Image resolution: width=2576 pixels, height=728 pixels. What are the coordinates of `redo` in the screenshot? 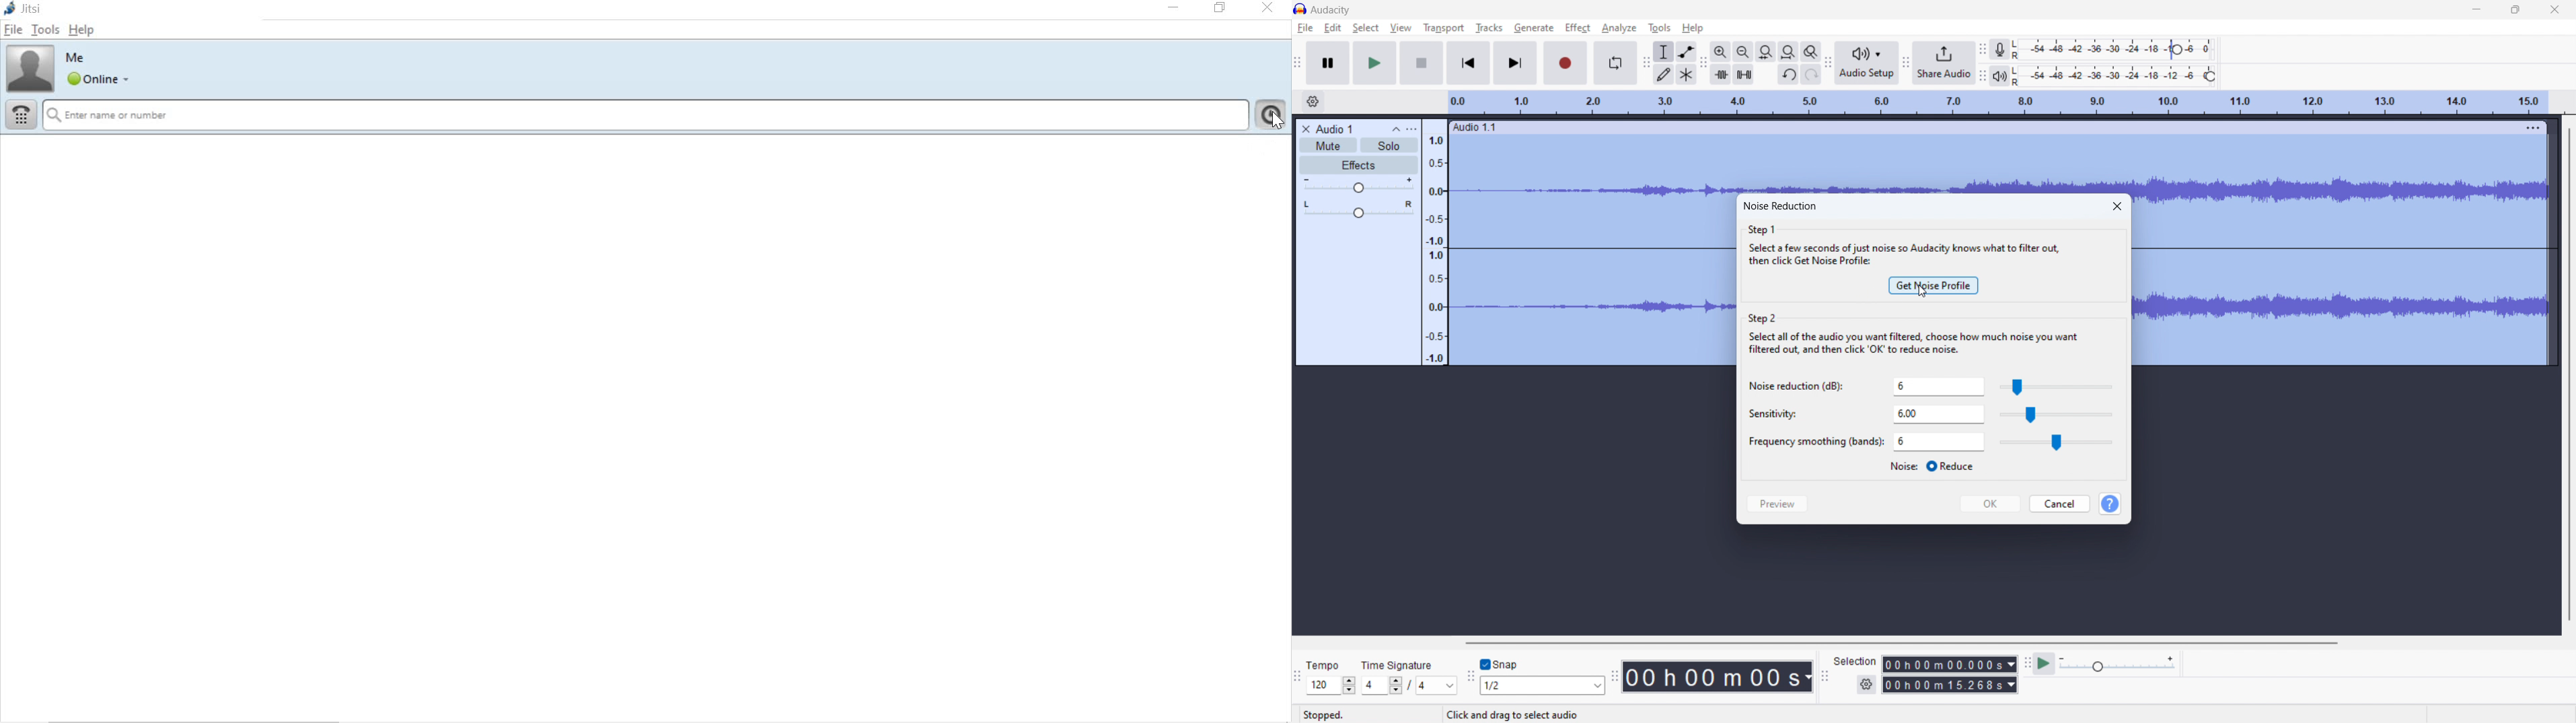 It's located at (1812, 74).